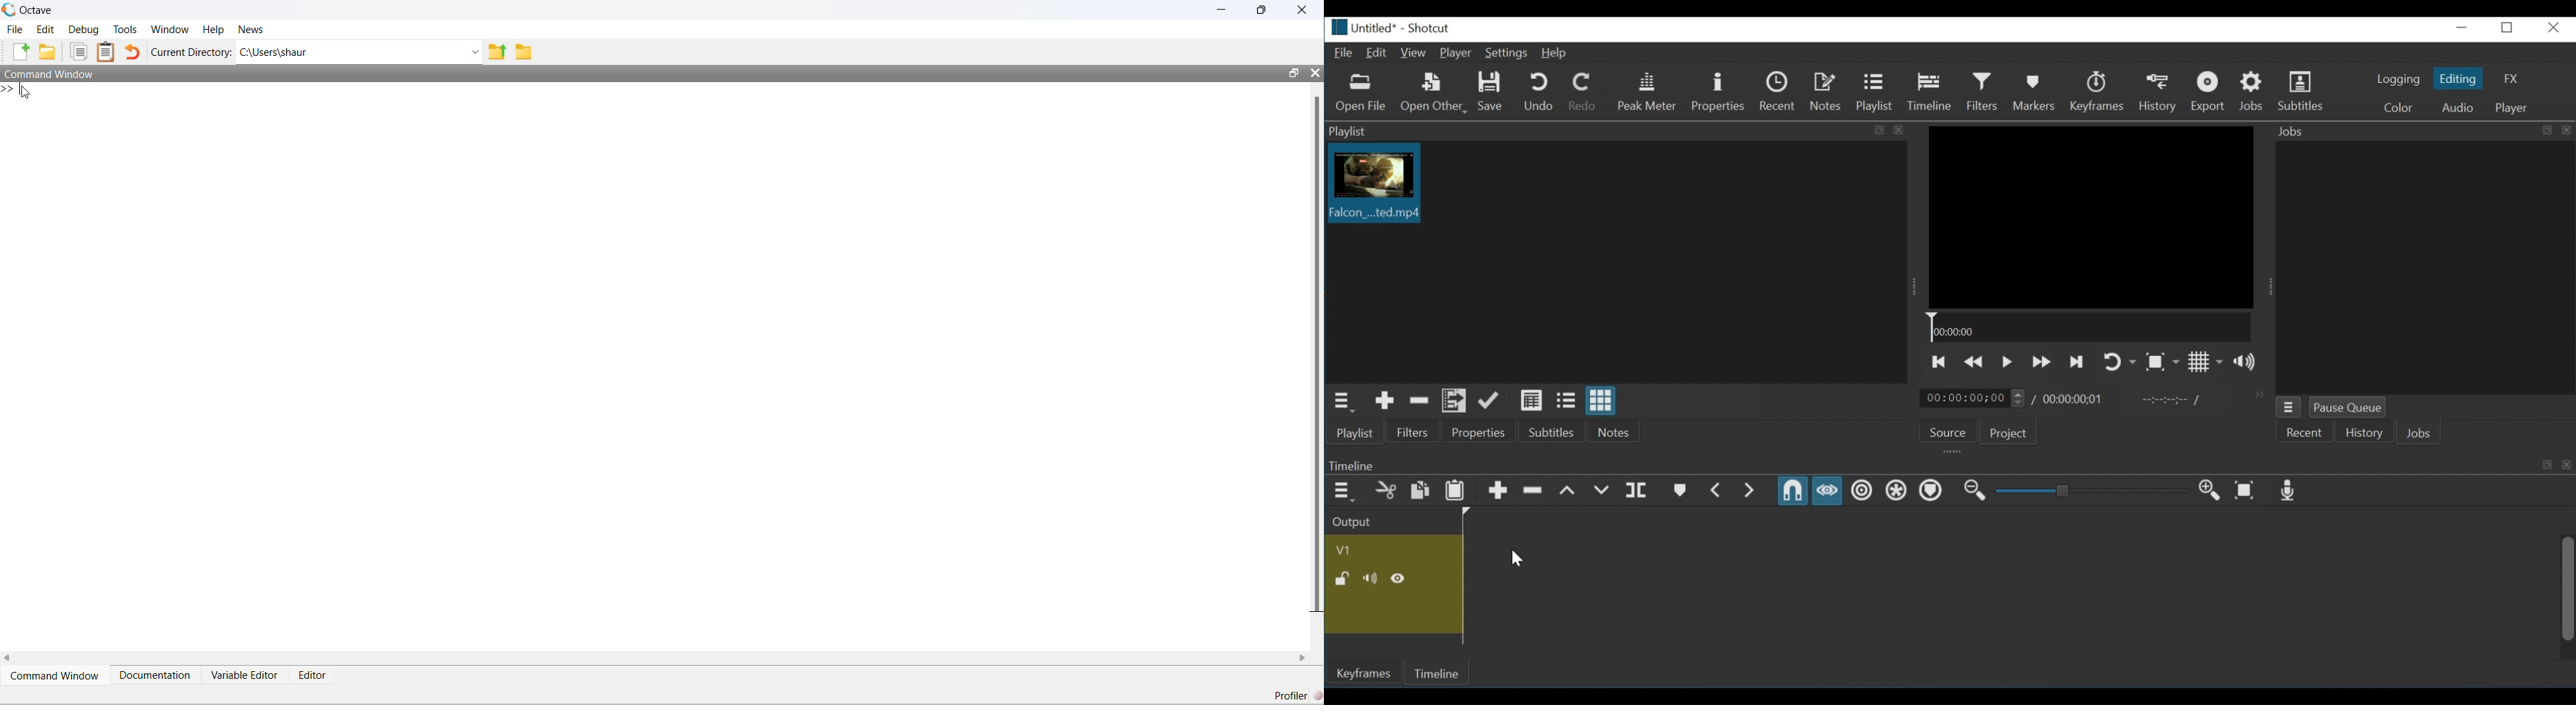 The image size is (2576, 728). I want to click on Playlist, so click(1356, 432).